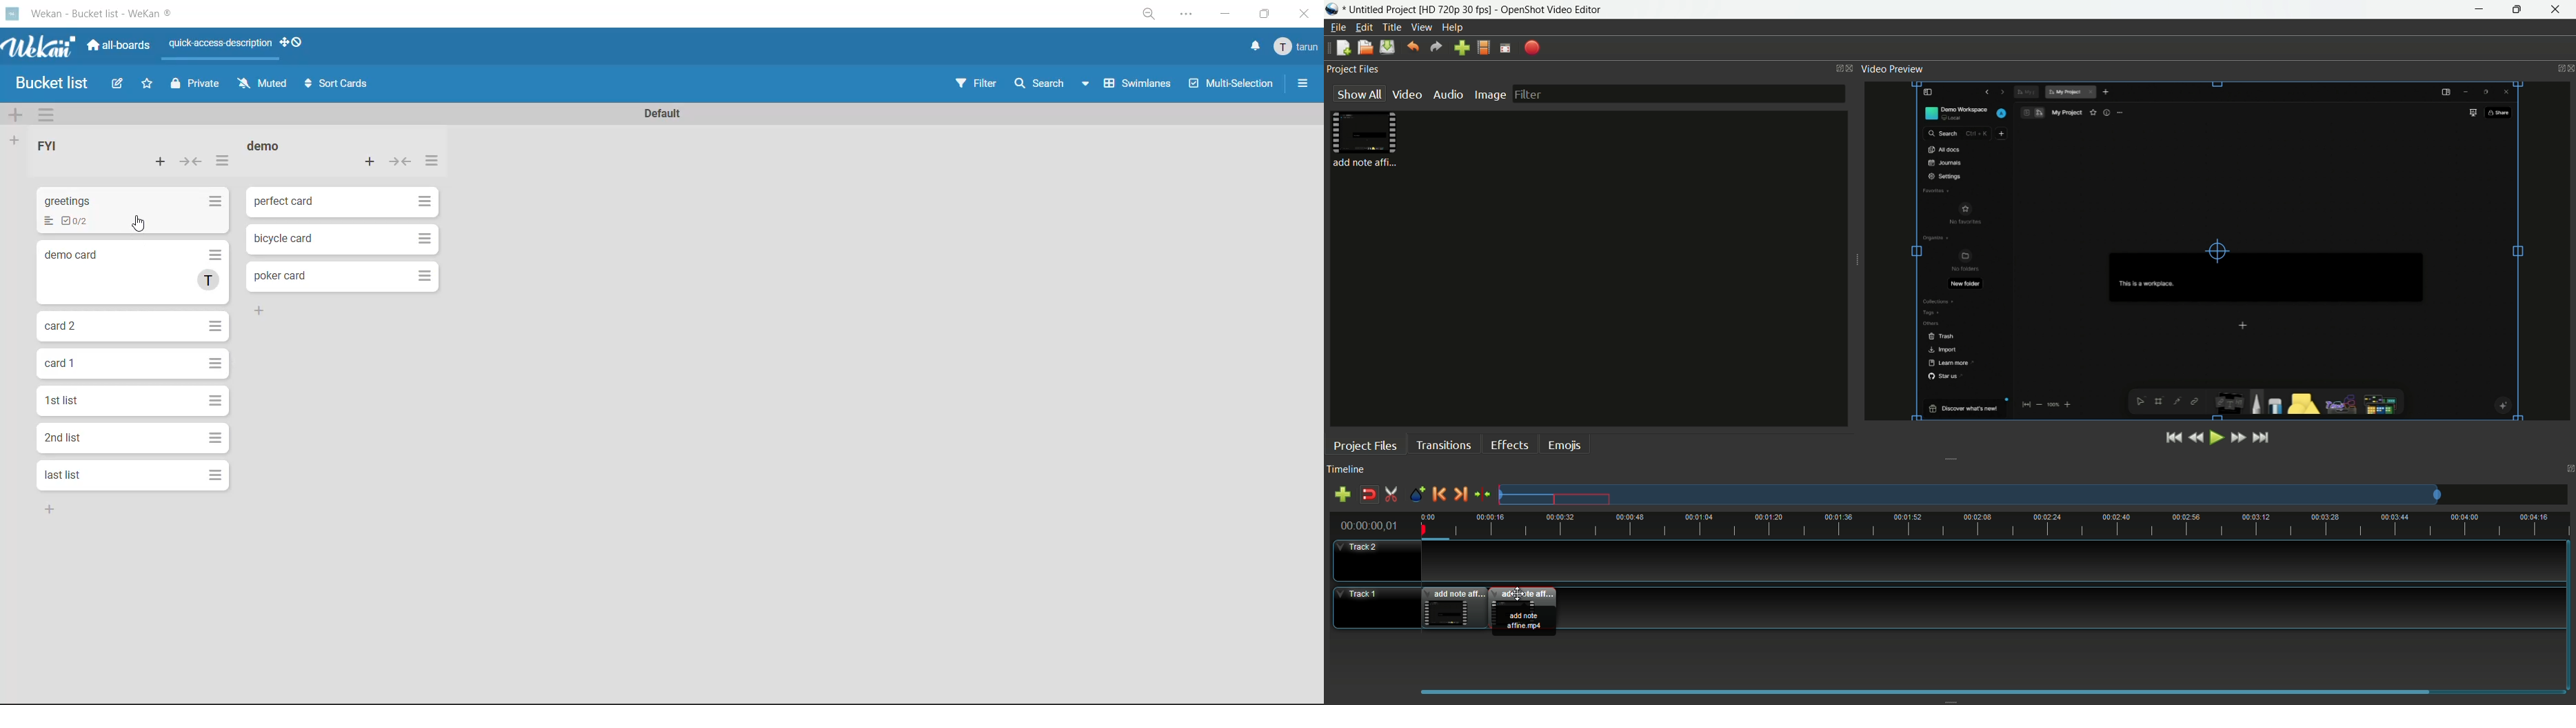  I want to click on center the timeline on the playhead, so click(1482, 494).